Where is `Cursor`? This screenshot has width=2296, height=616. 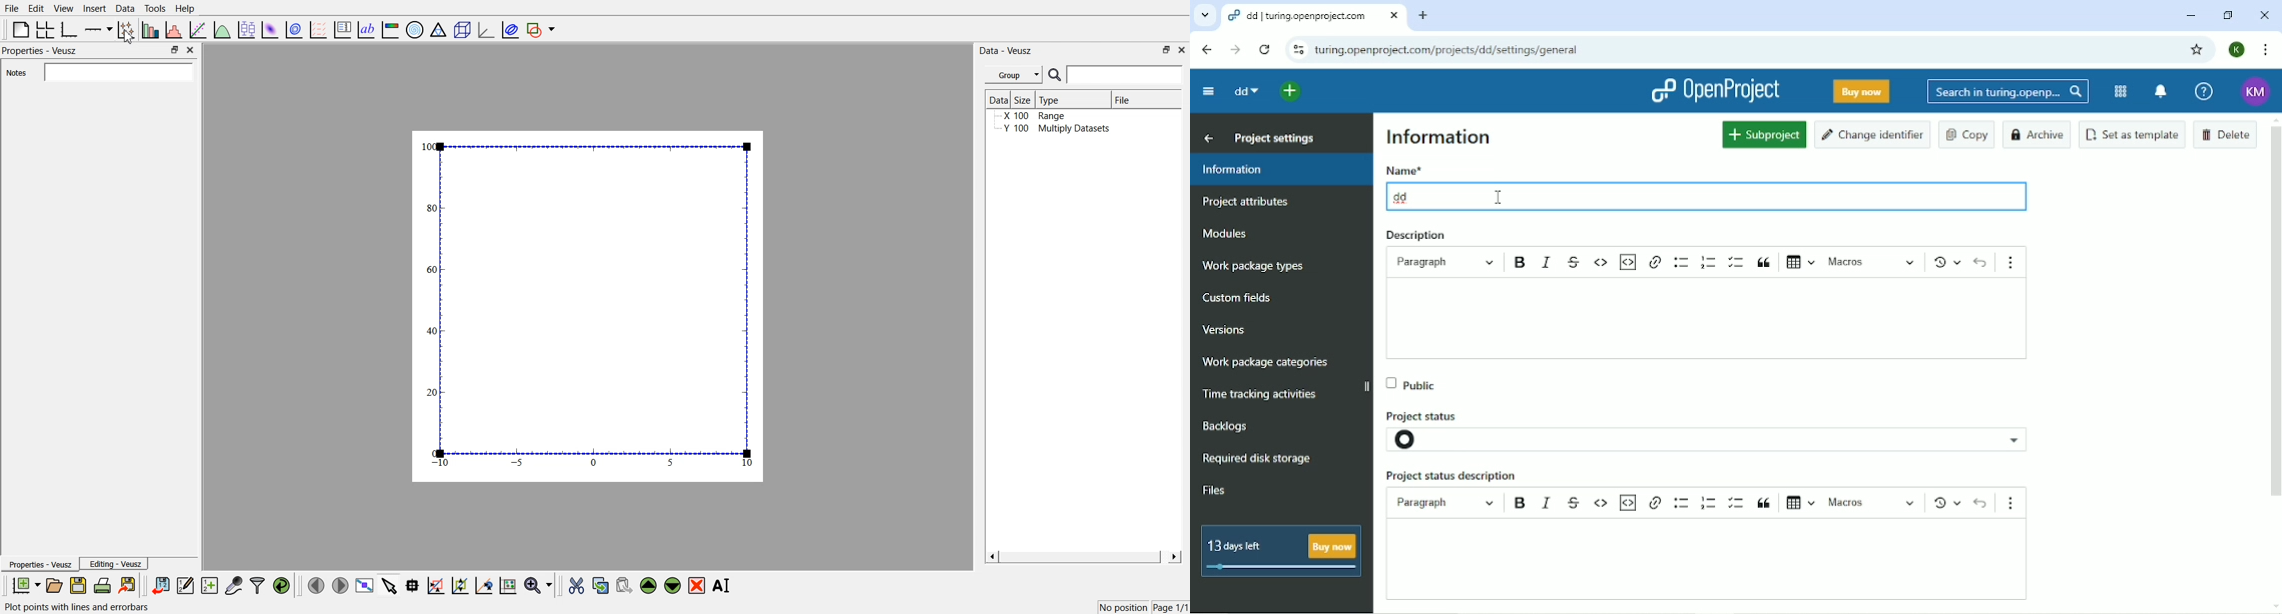
Cursor is located at coordinates (1498, 195).